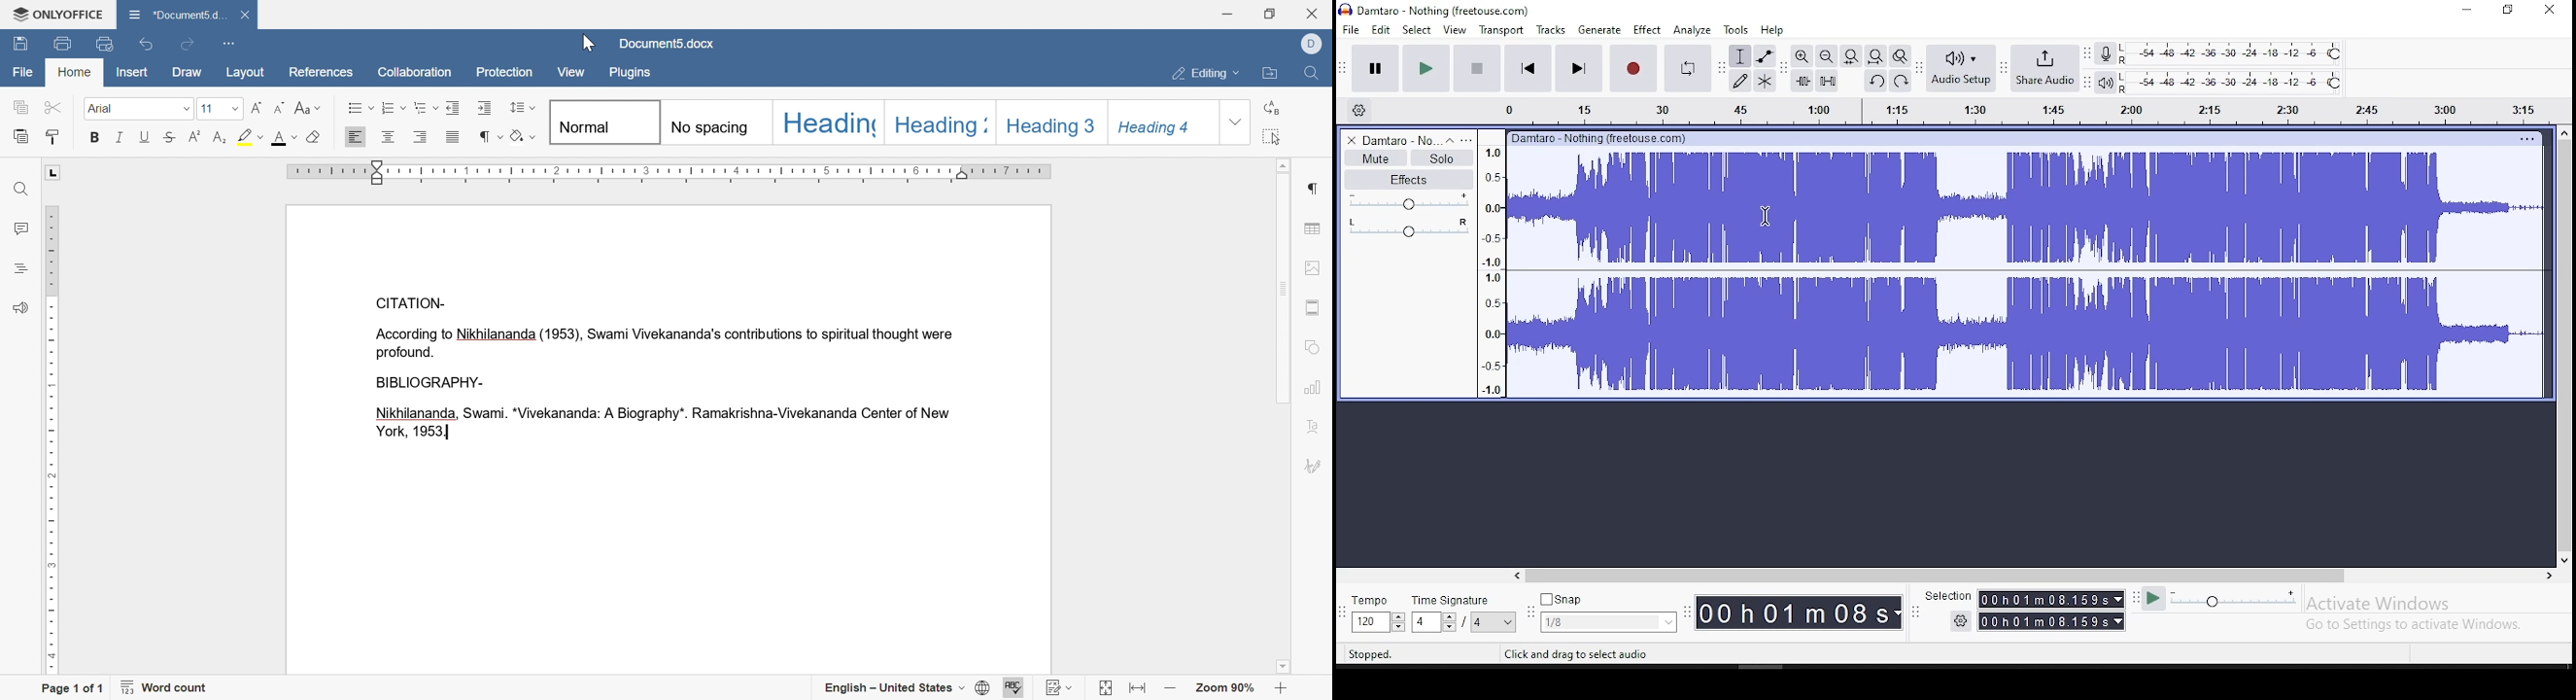 Image resolution: width=2576 pixels, height=700 pixels. What do you see at coordinates (1227, 11) in the screenshot?
I see `minimize` at bounding box center [1227, 11].